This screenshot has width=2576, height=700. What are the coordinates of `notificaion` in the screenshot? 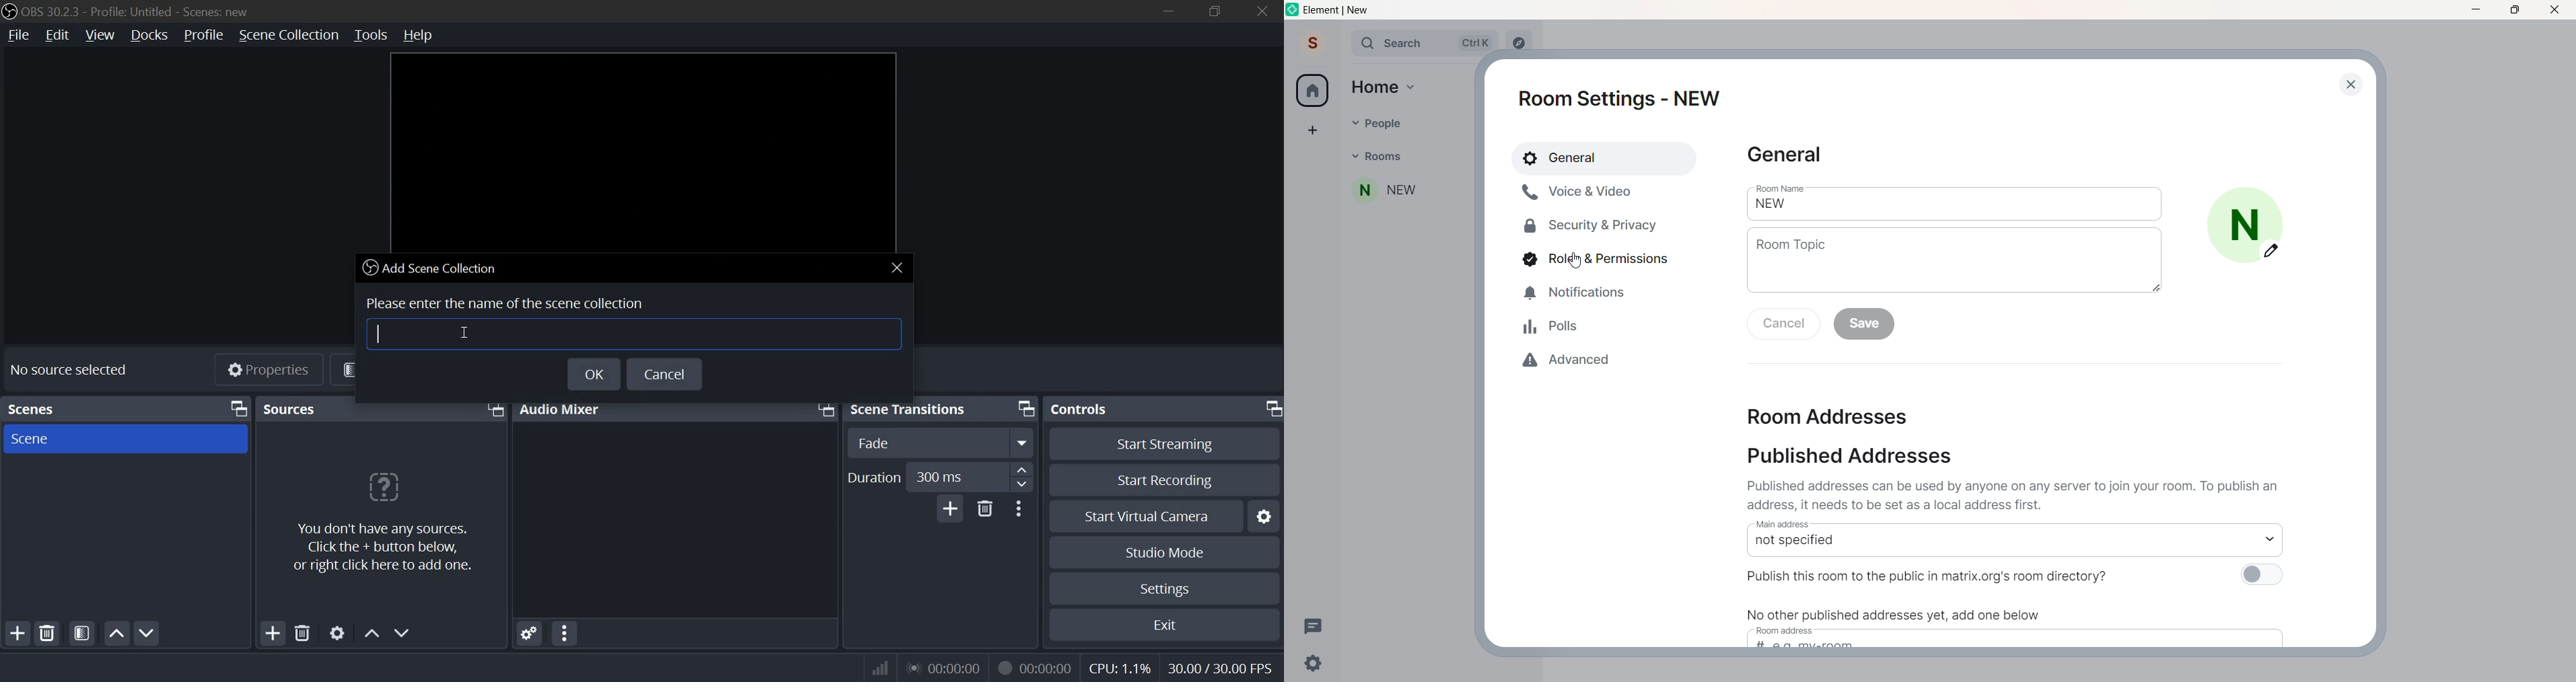 It's located at (1575, 296).